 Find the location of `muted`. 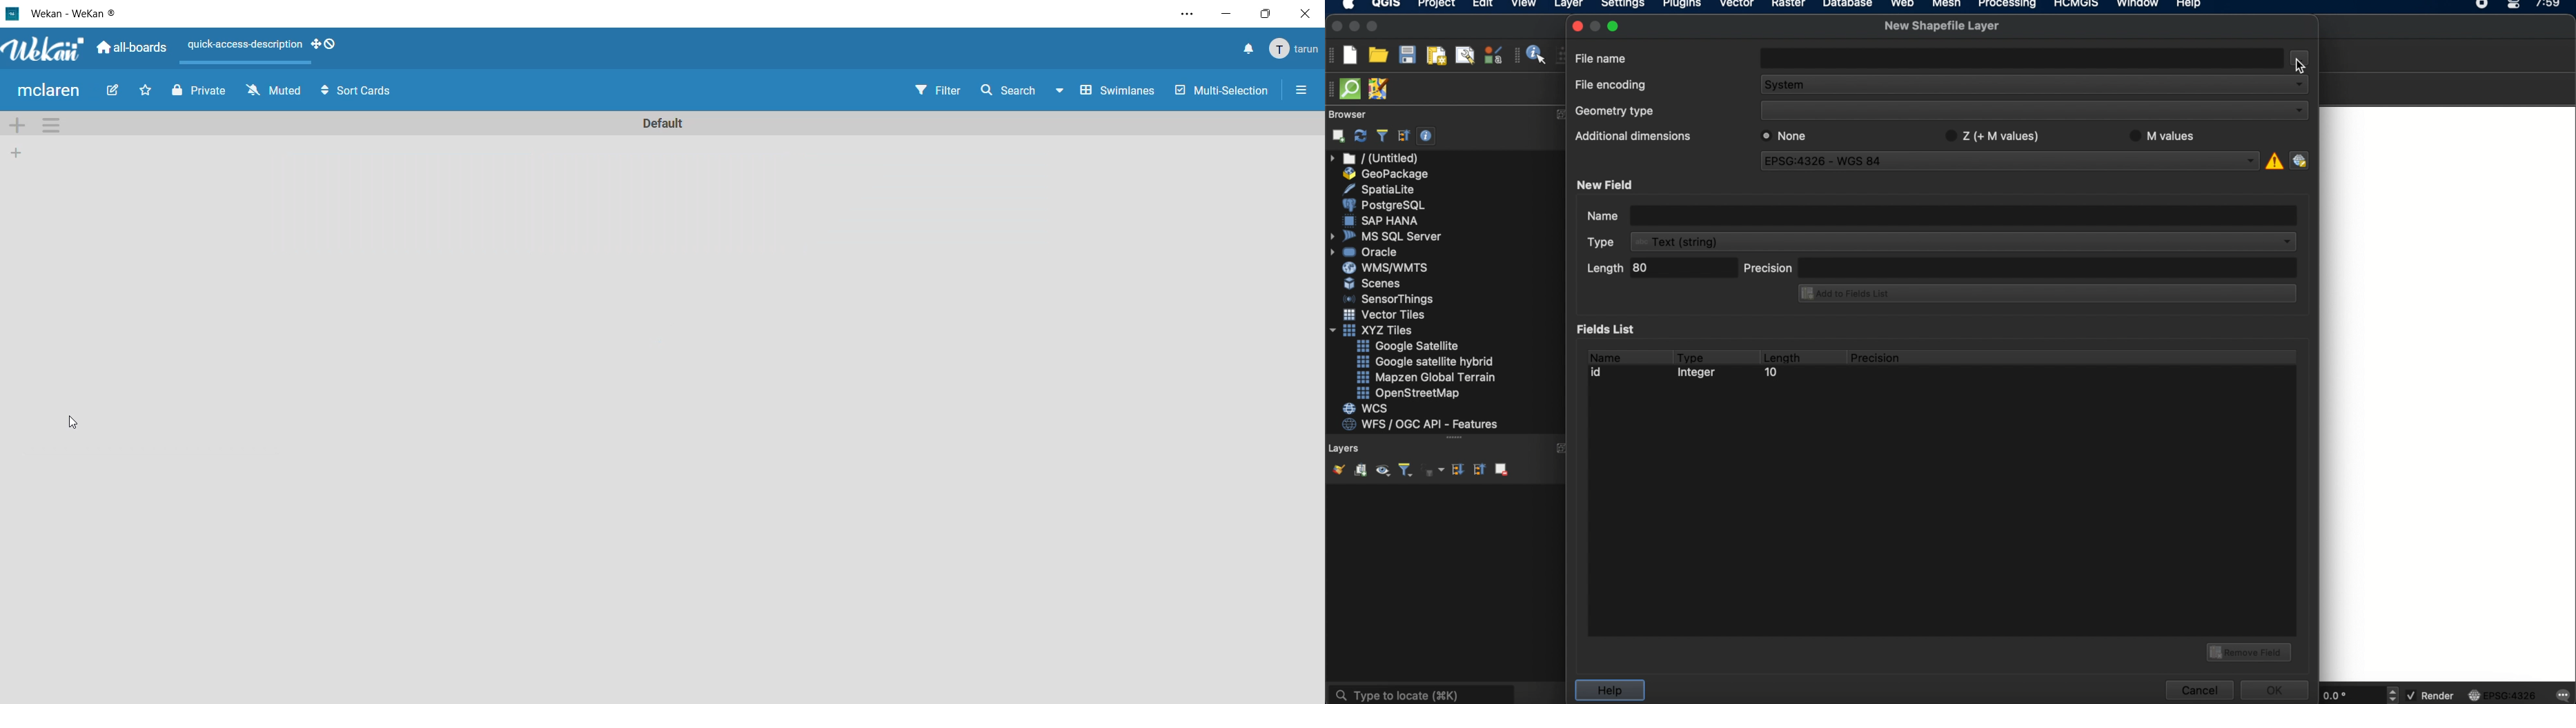

muted is located at coordinates (273, 92).